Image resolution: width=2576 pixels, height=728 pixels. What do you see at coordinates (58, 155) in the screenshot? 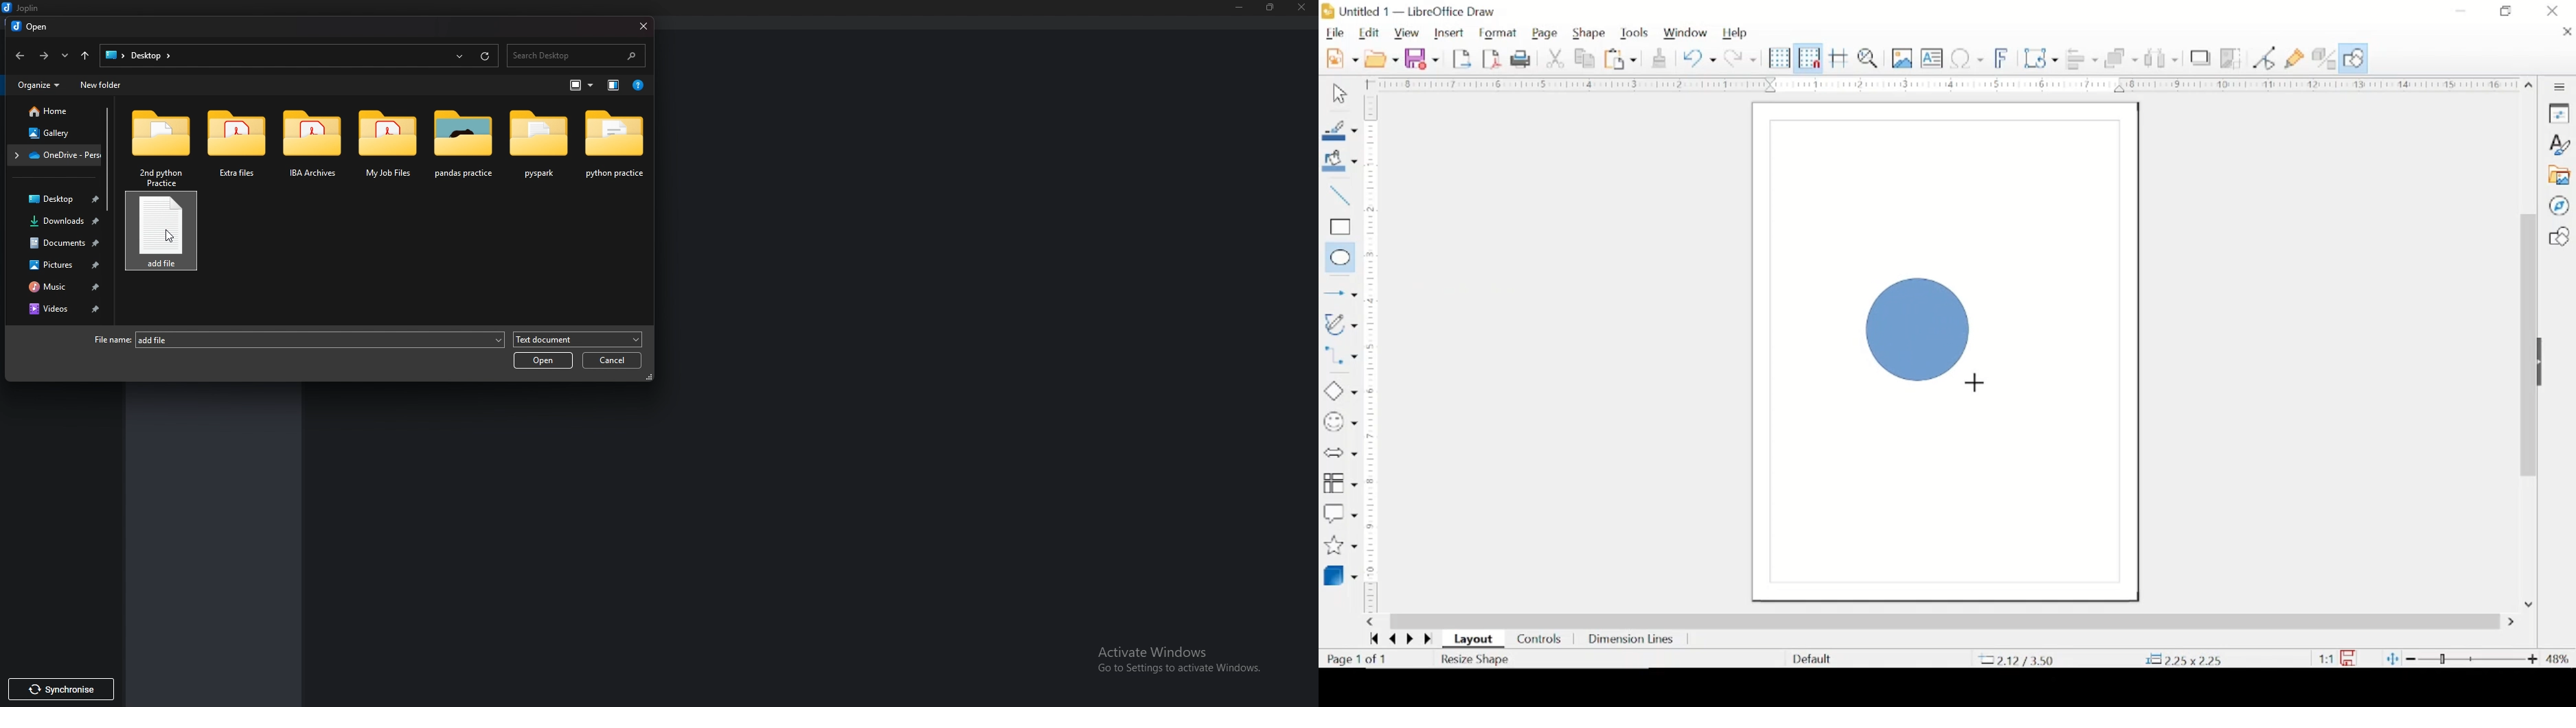
I see `Folder` at bounding box center [58, 155].